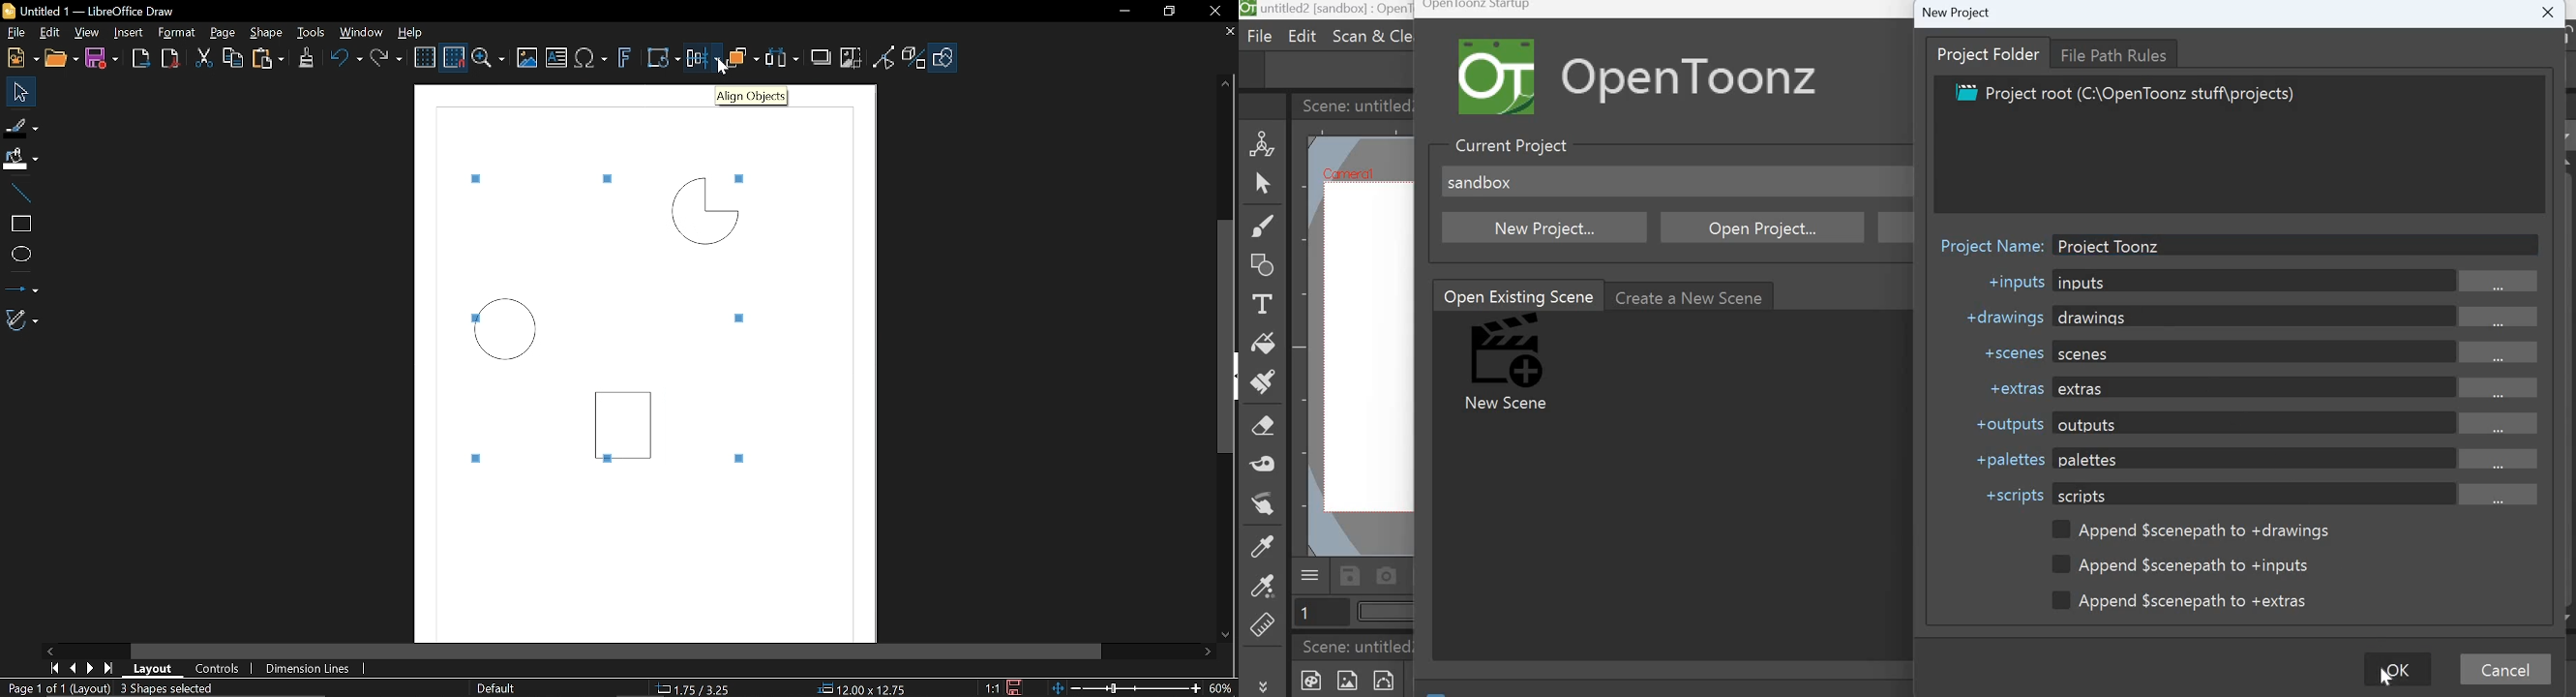 The height and width of the screenshot is (700, 2576). Describe the element at coordinates (235, 58) in the screenshot. I see `Copy` at that location.